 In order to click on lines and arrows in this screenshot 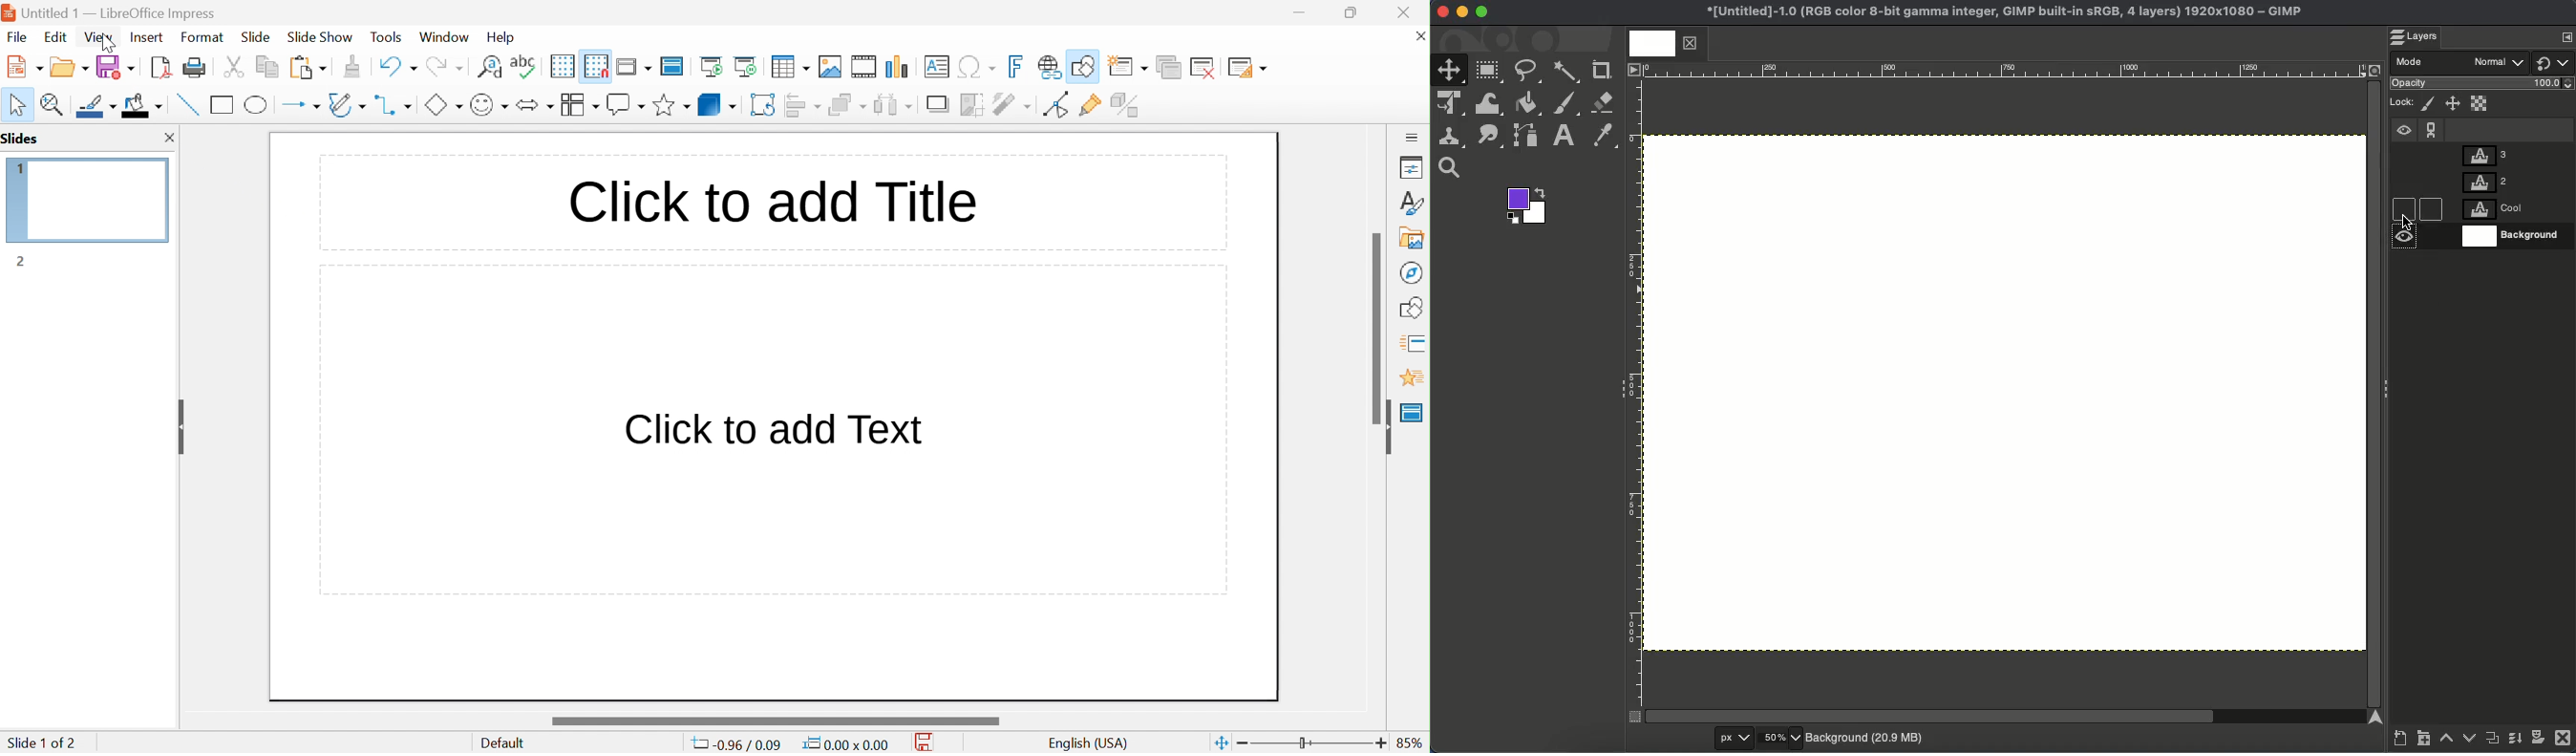, I will do `click(301, 105)`.